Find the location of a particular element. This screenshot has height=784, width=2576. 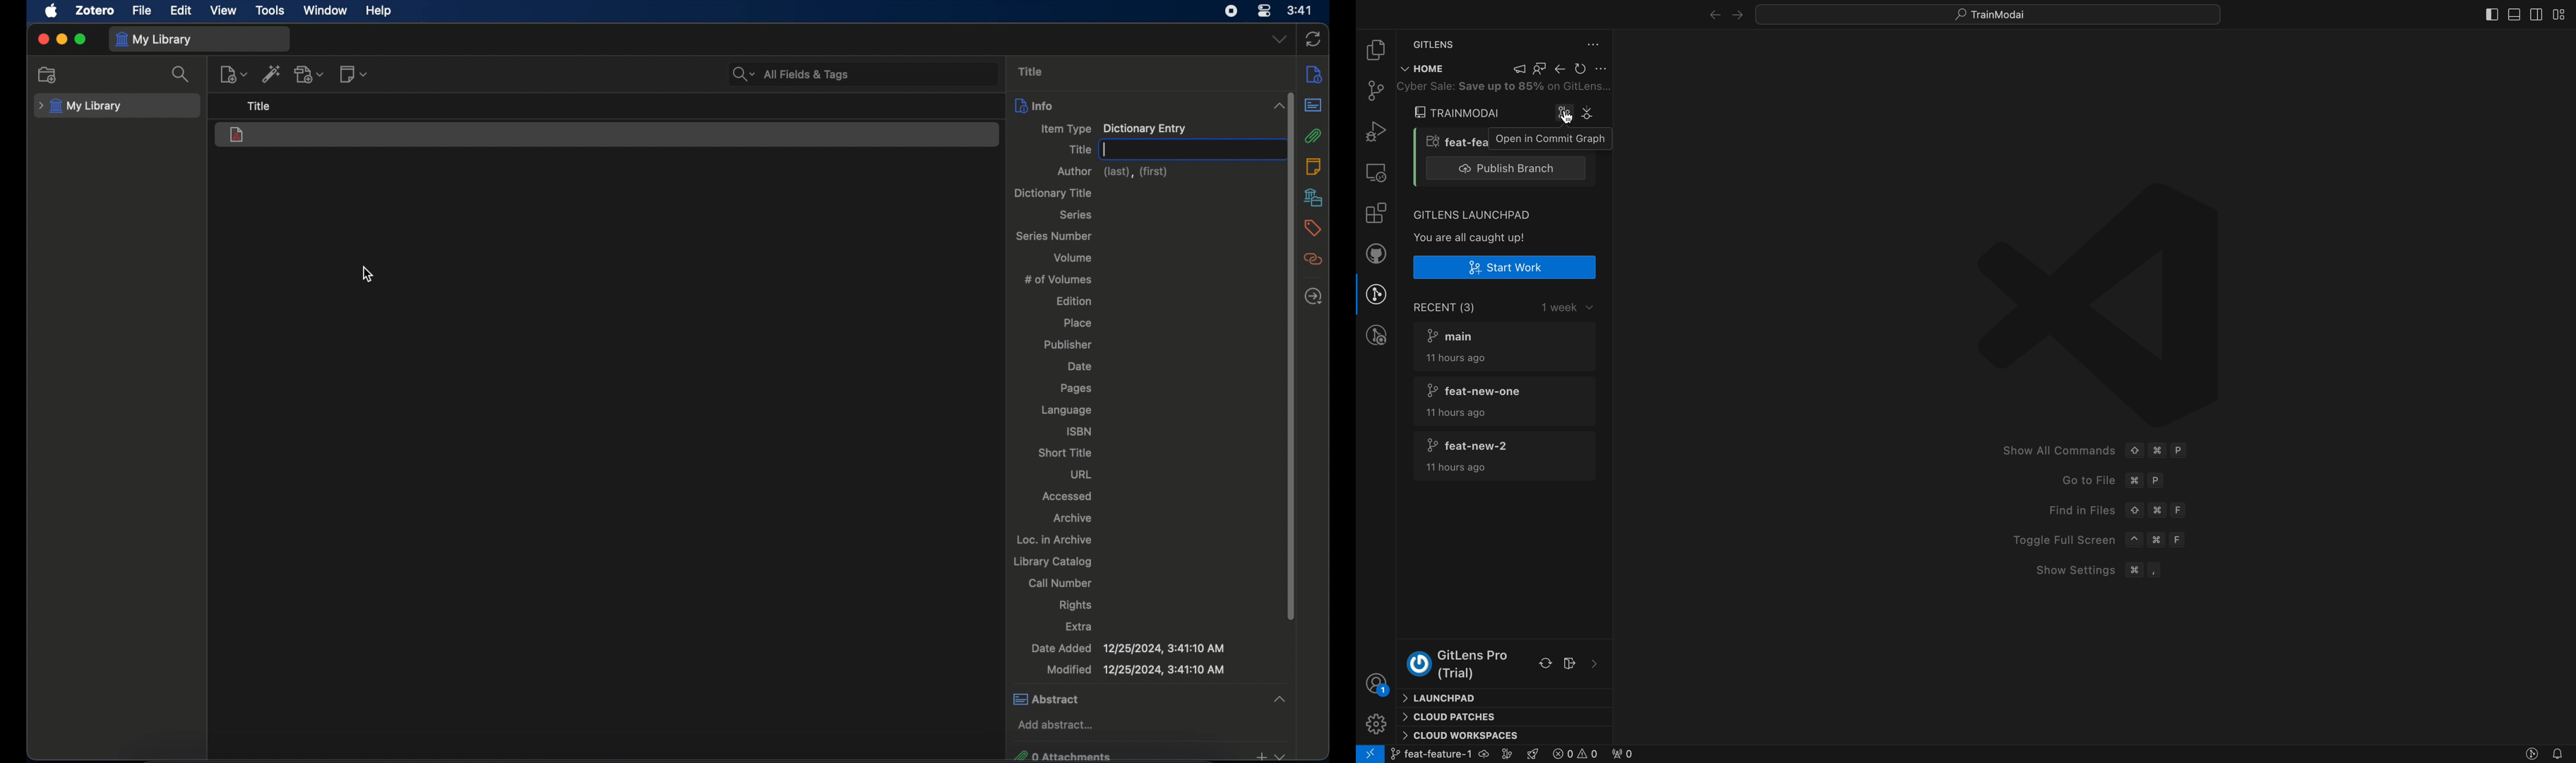

notes is located at coordinates (1313, 166).